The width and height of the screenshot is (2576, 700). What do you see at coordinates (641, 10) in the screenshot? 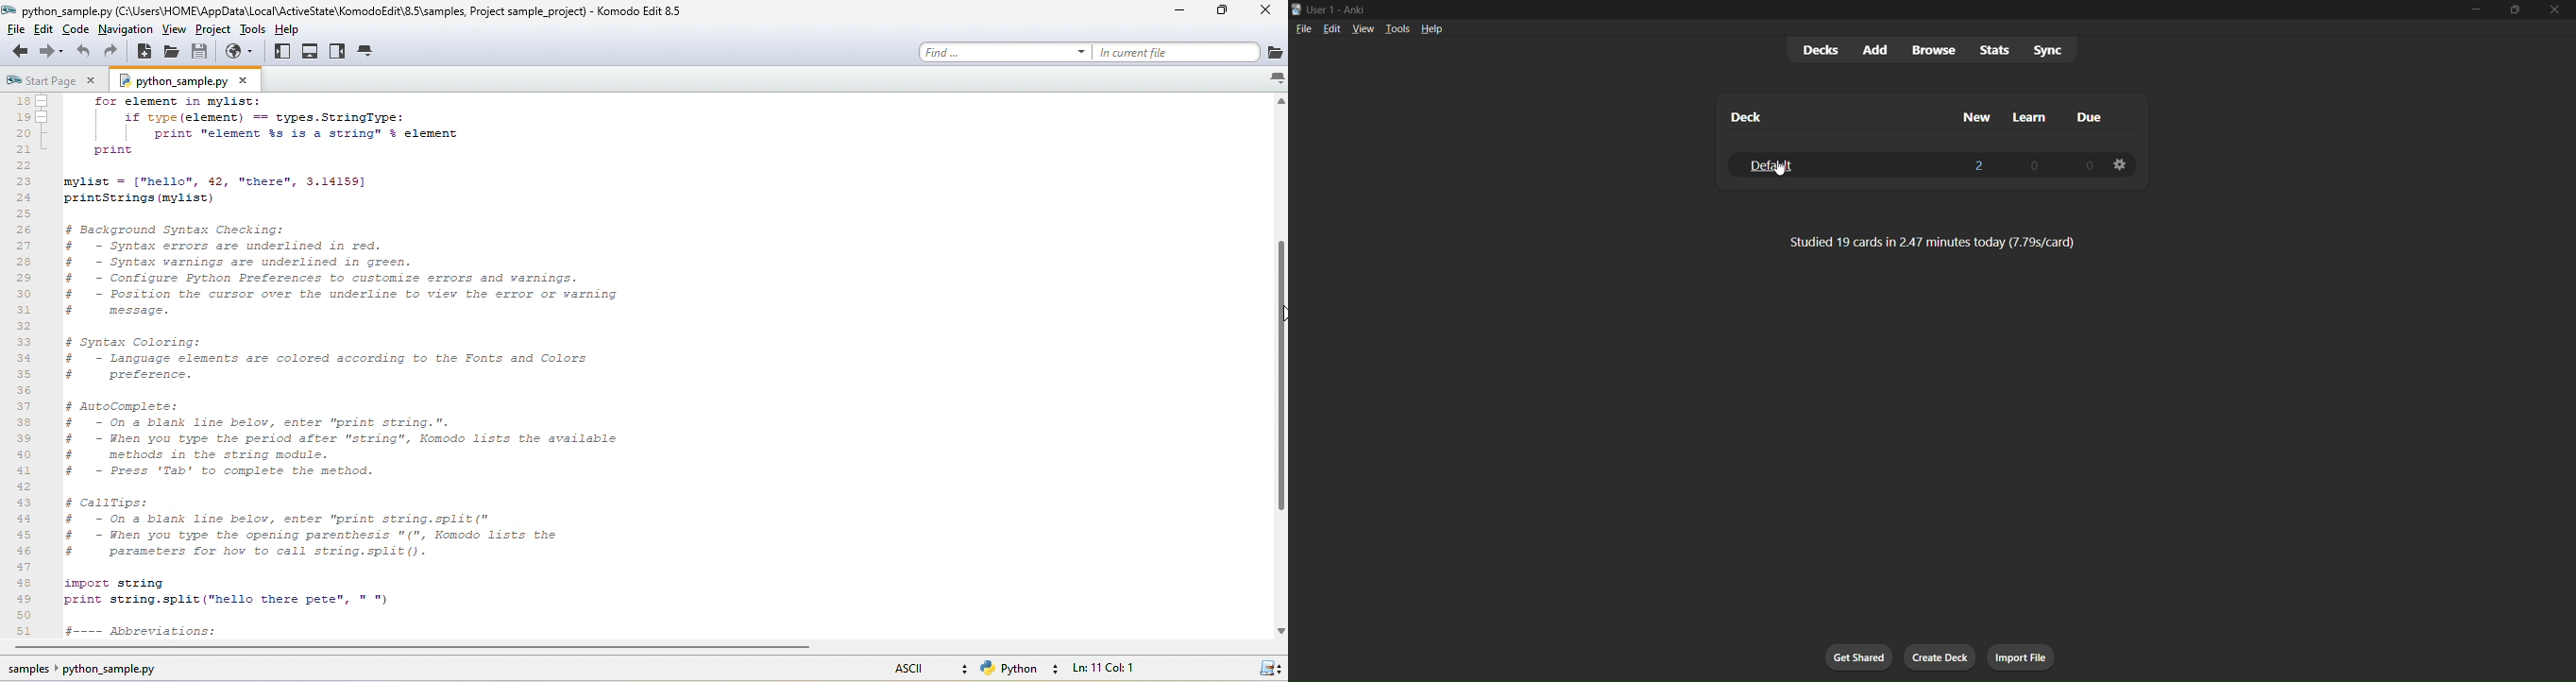
I see `title` at bounding box center [641, 10].